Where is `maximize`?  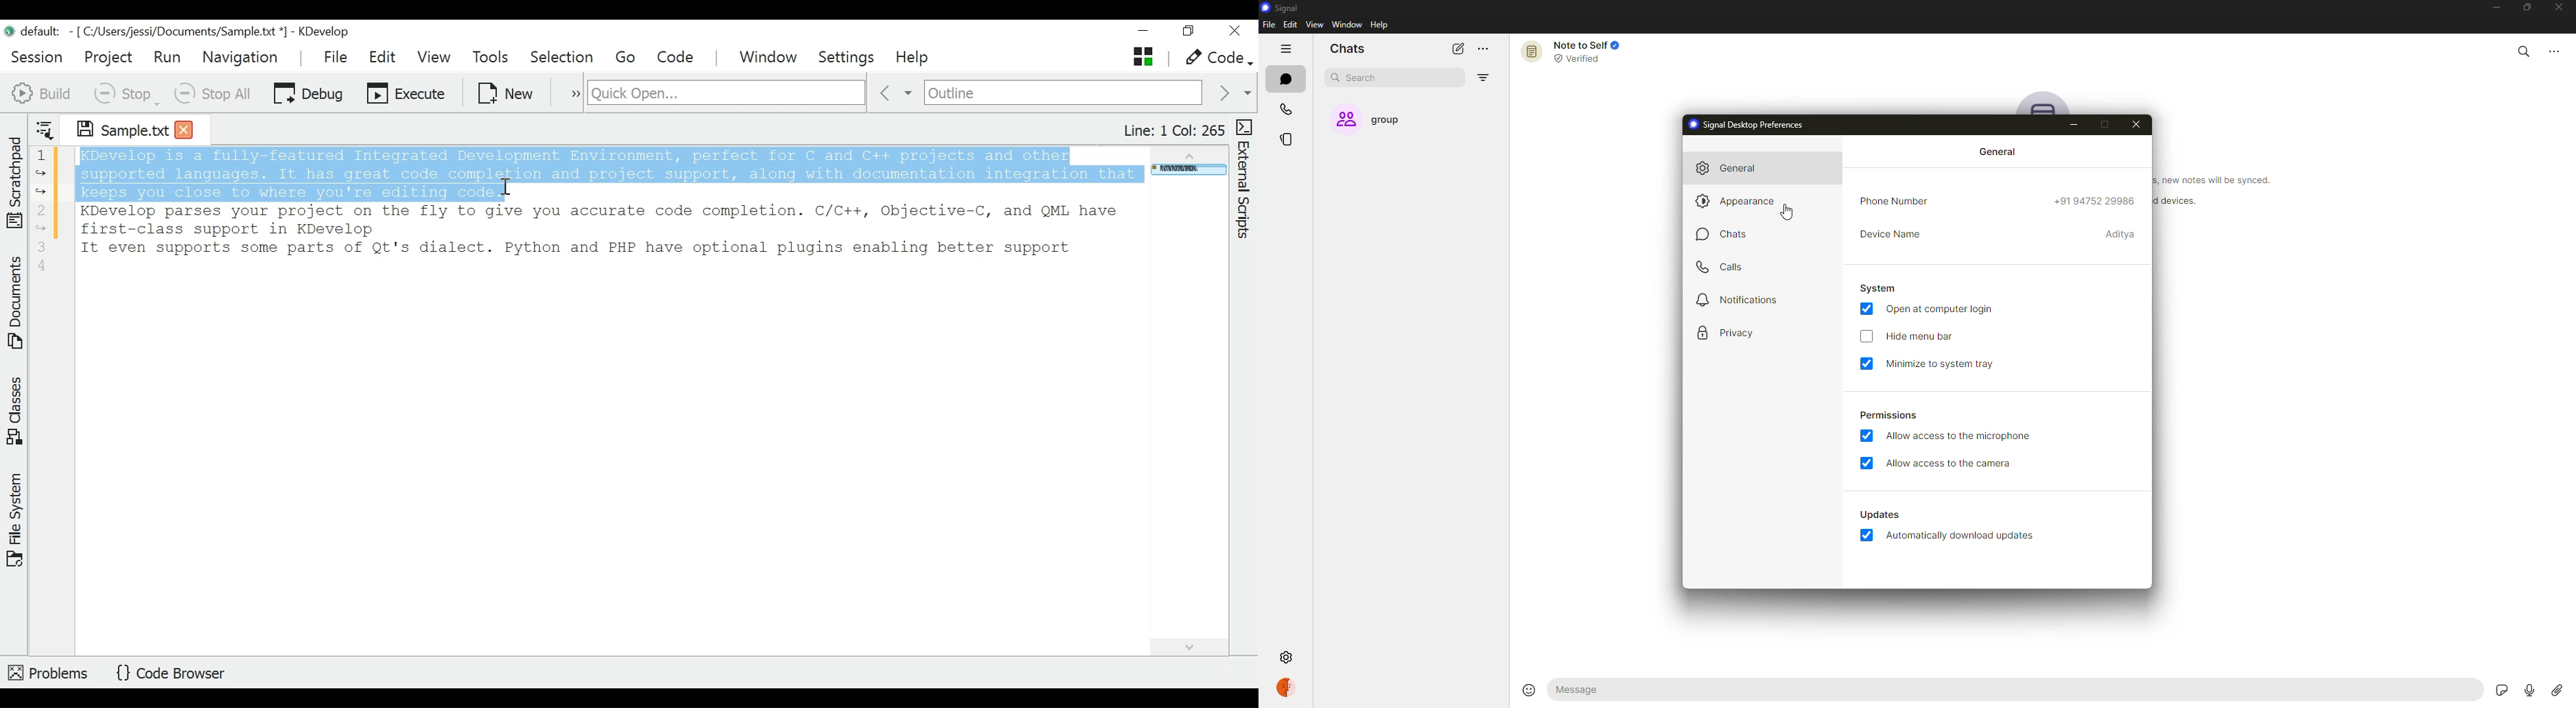
maximize is located at coordinates (2524, 8).